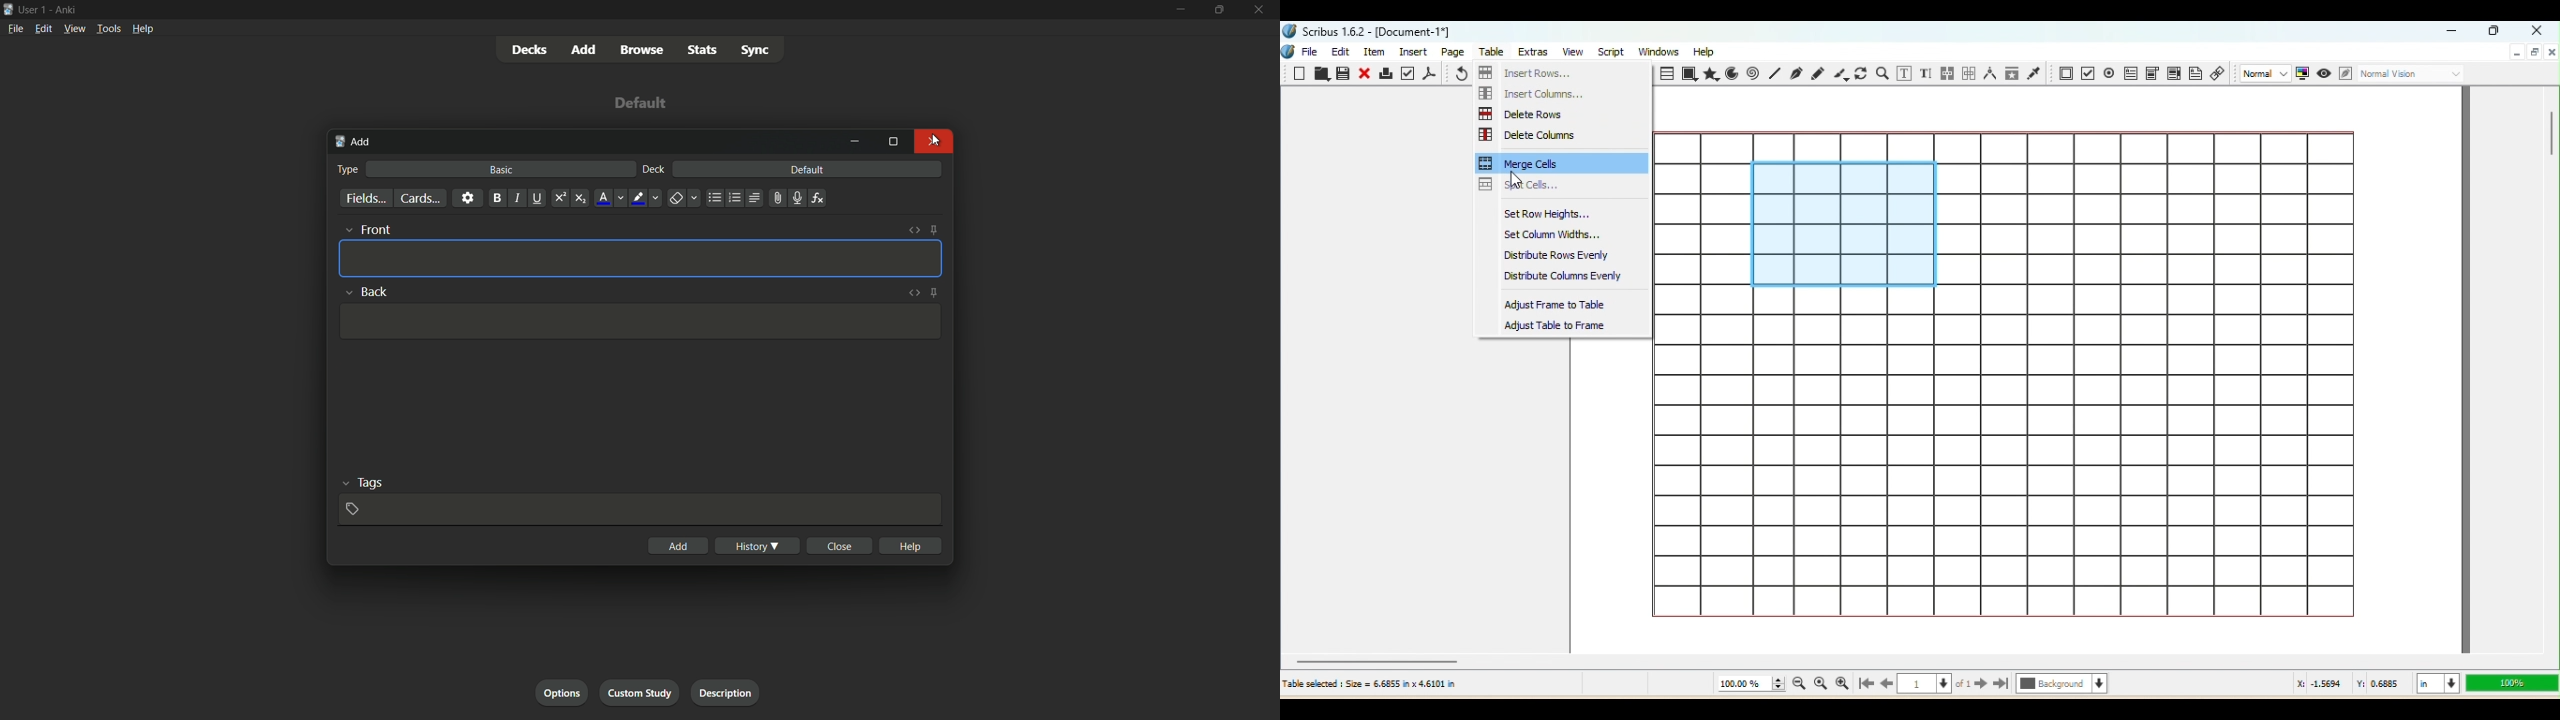  Describe the element at coordinates (639, 321) in the screenshot. I see `Template` at that location.